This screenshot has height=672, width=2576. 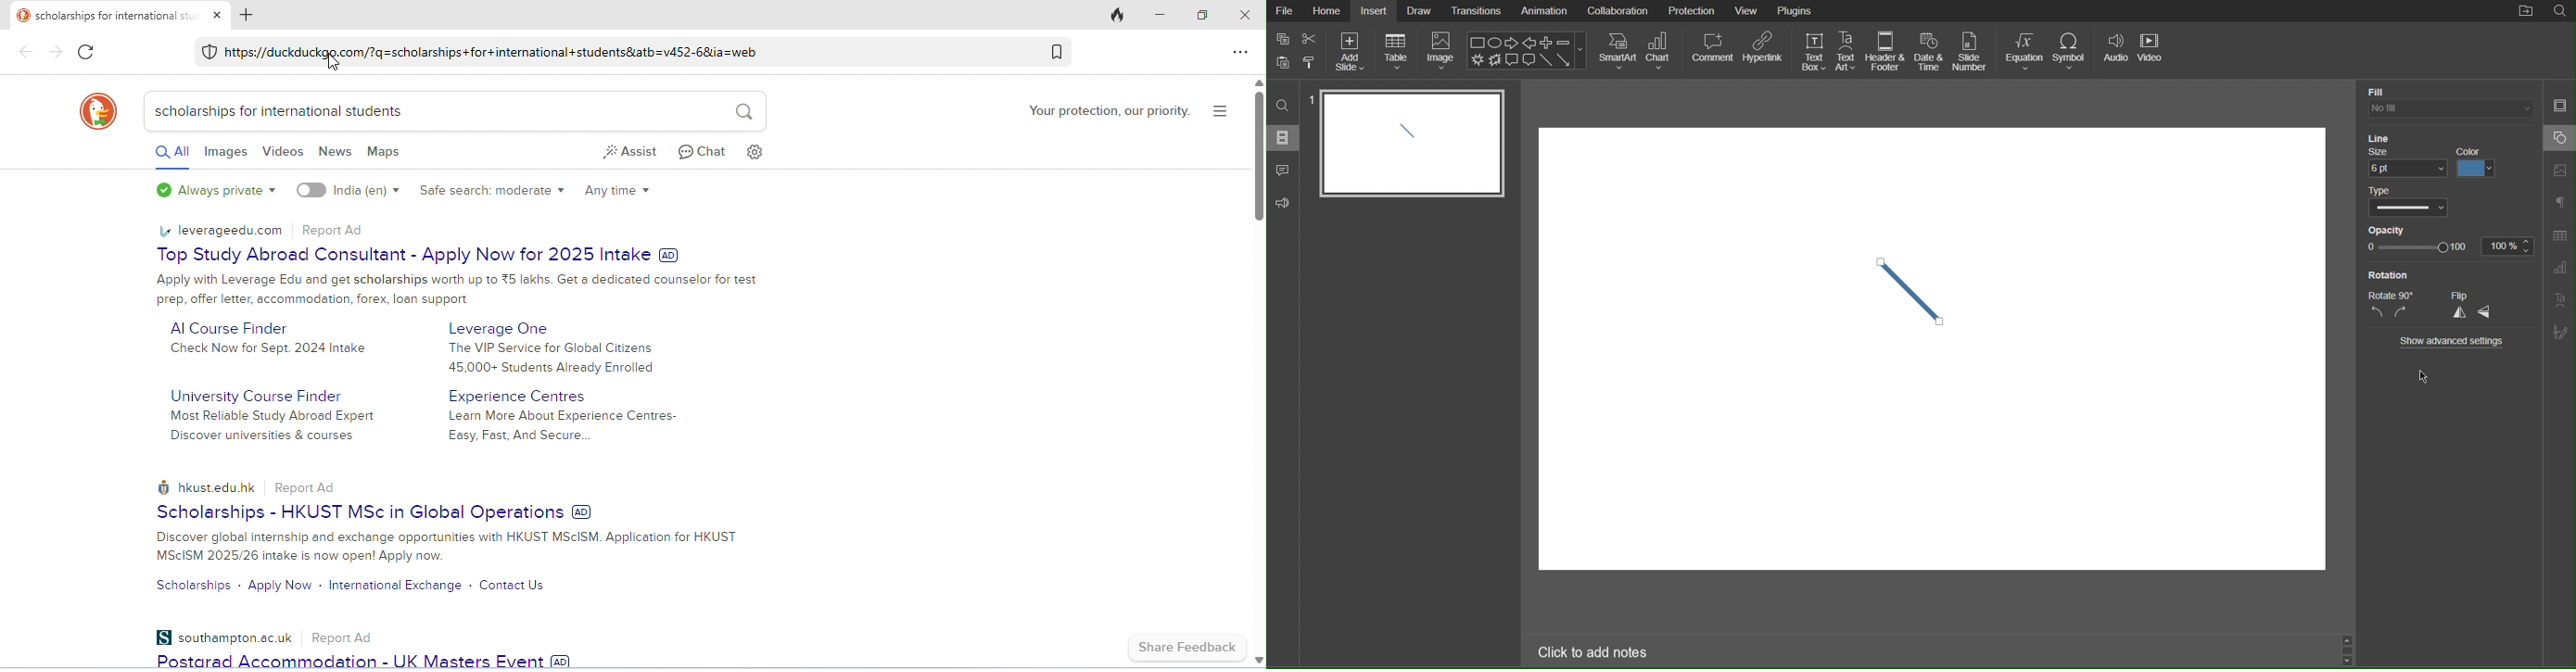 I want to click on assist, so click(x=630, y=151).